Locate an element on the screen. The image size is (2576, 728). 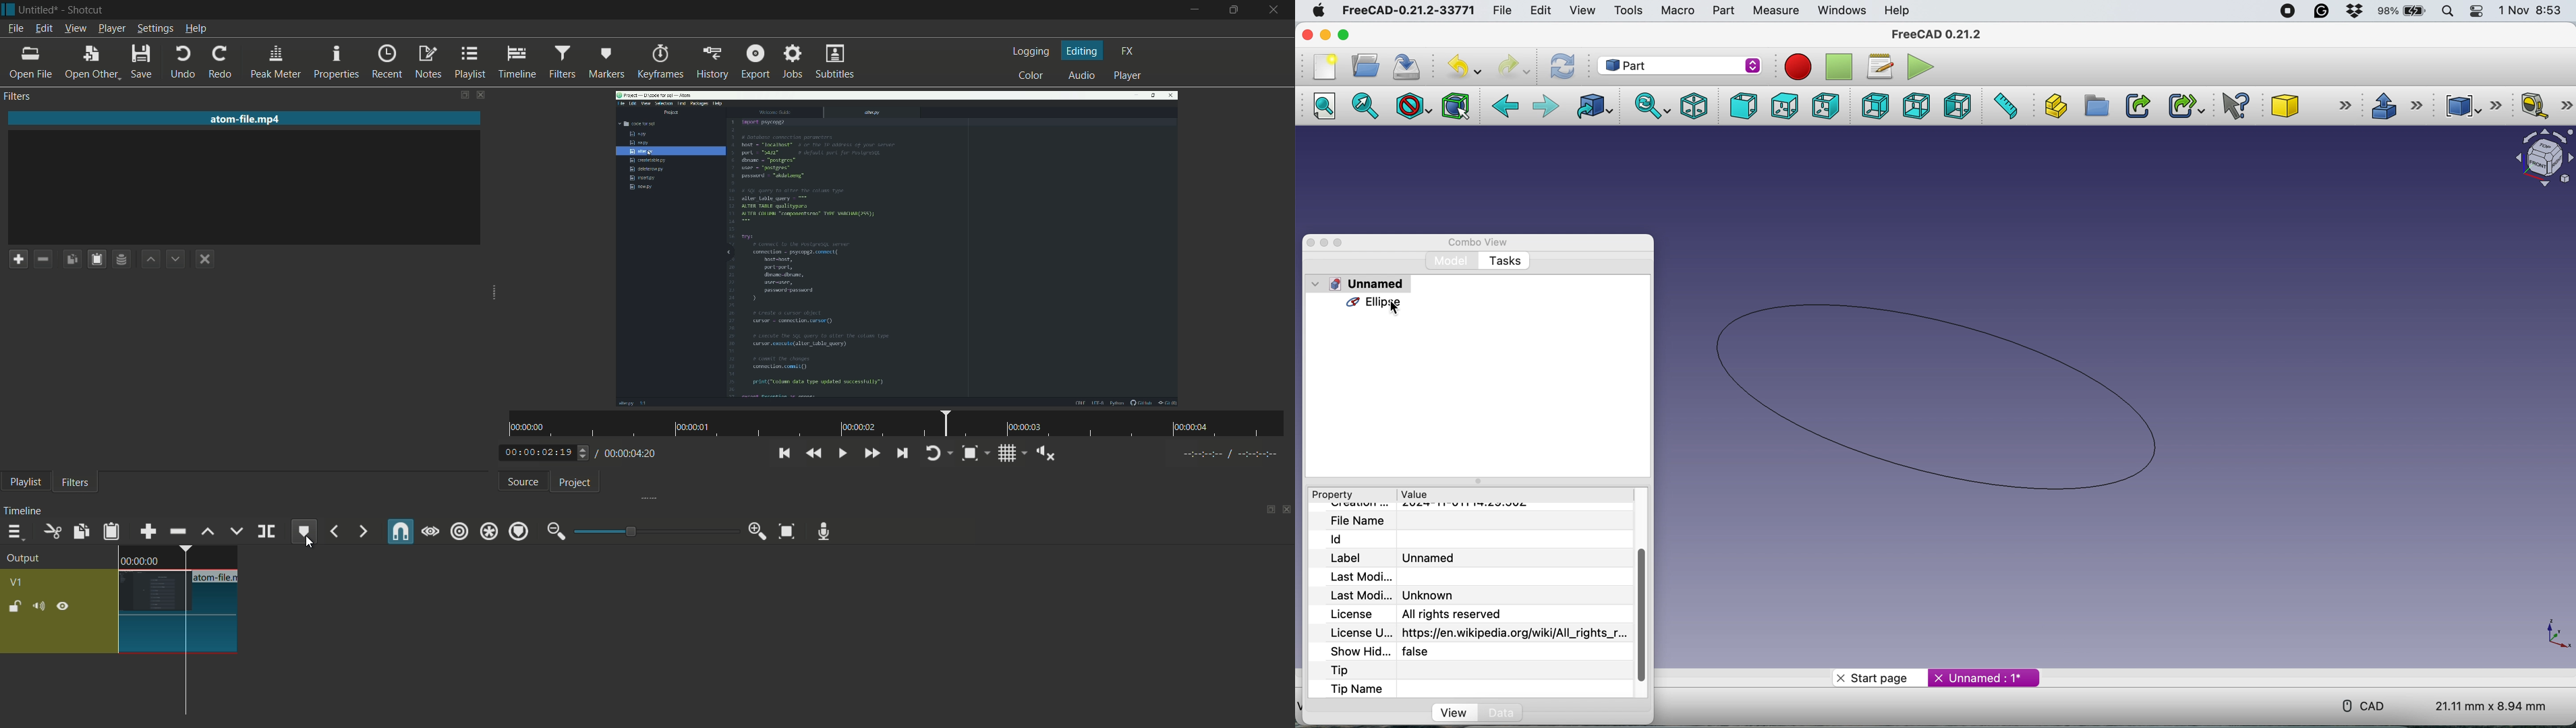
property is located at coordinates (1335, 496).